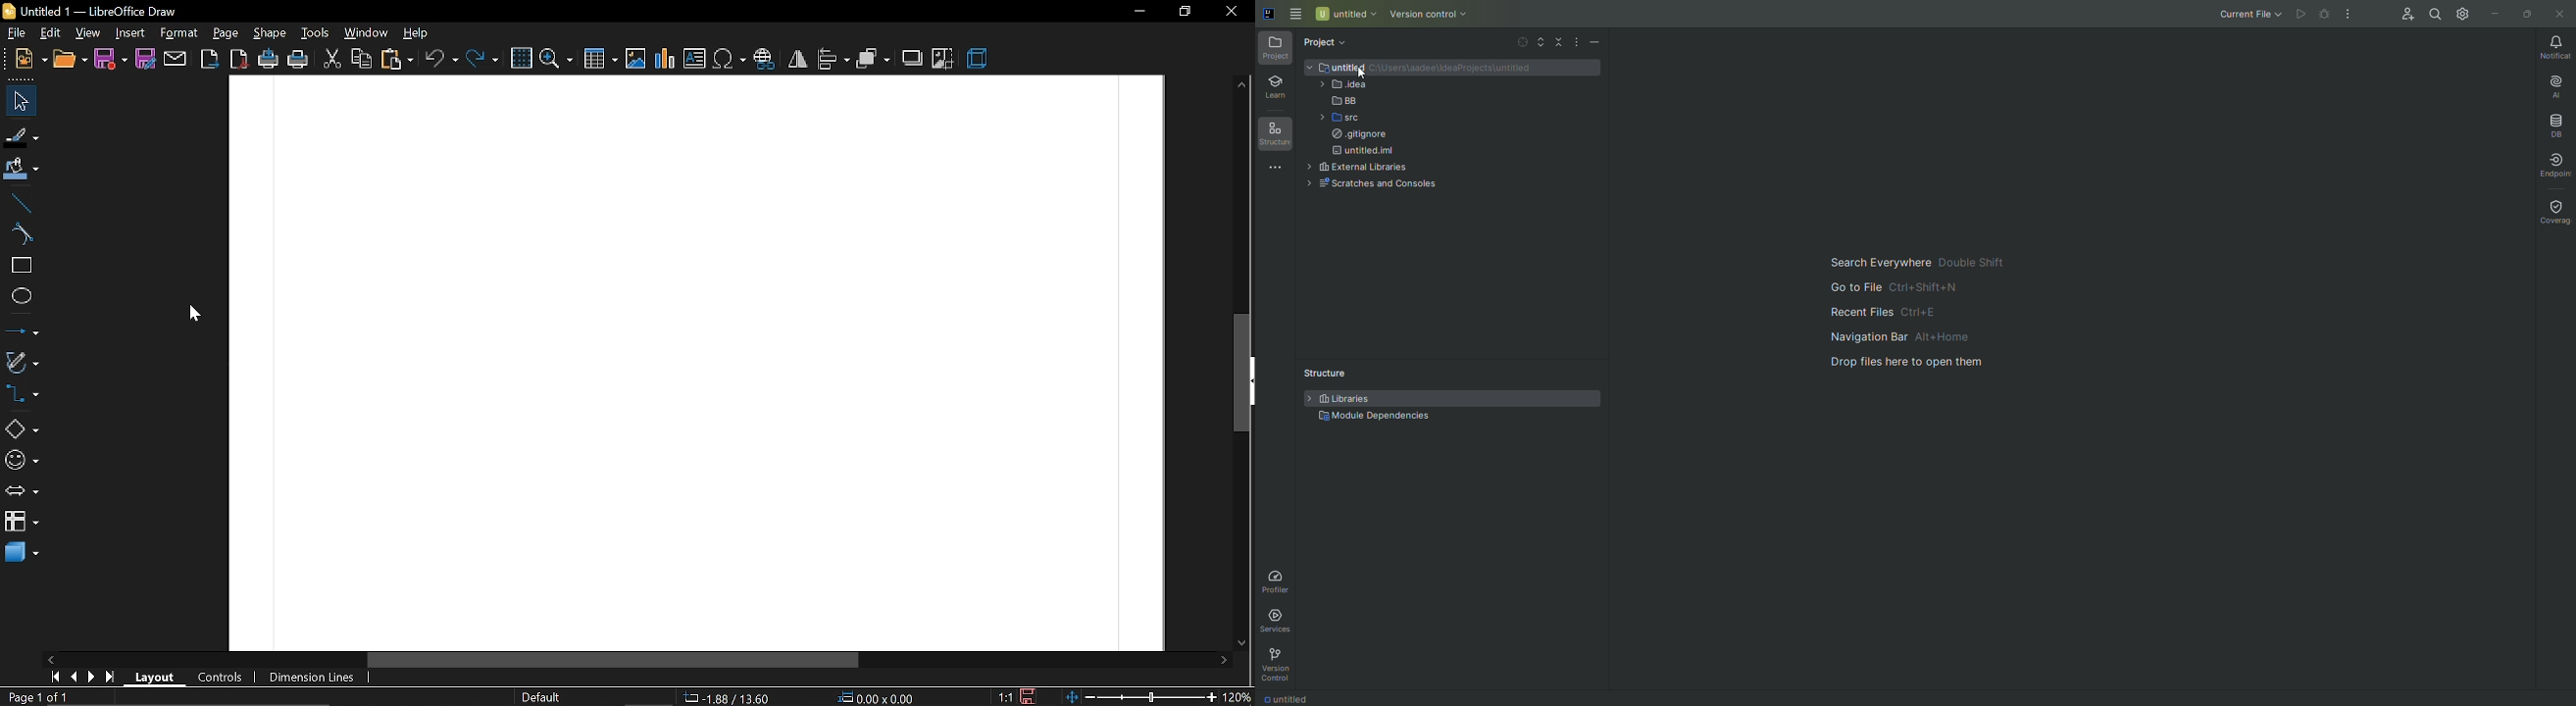 The width and height of the screenshot is (2576, 728). What do you see at coordinates (1141, 11) in the screenshot?
I see `minimize` at bounding box center [1141, 11].